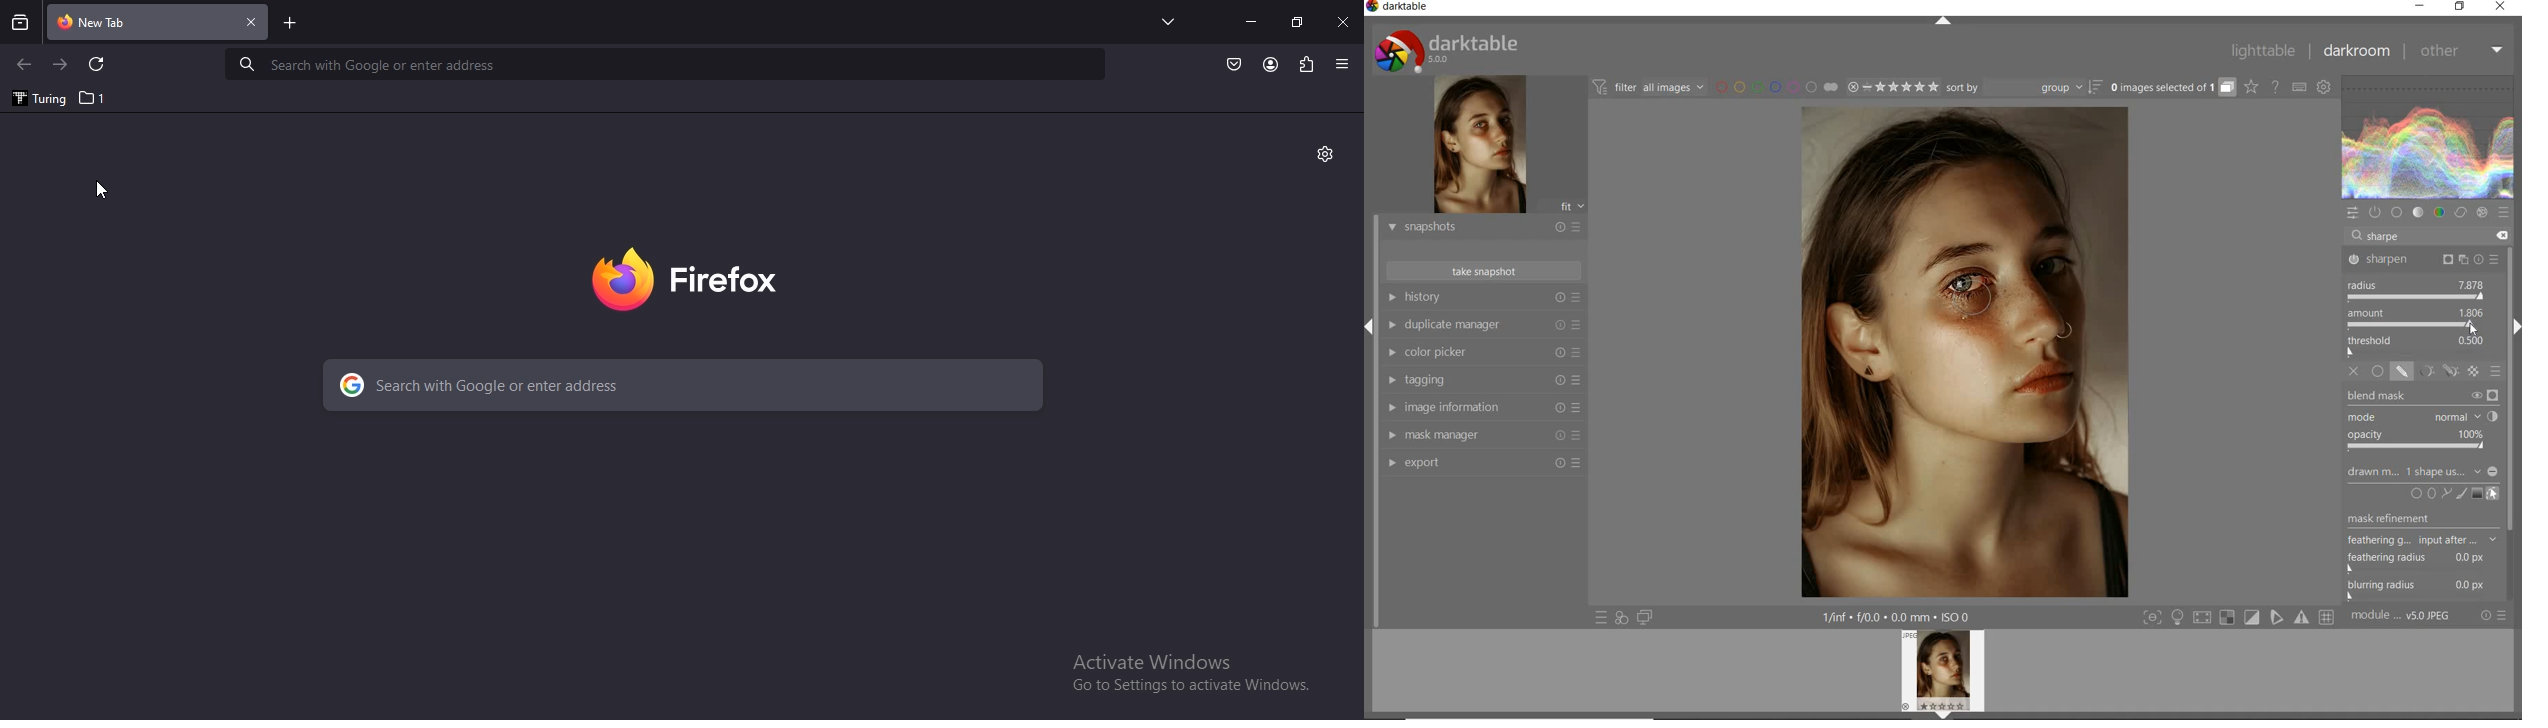 This screenshot has height=728, width=2548. Describe the element at coordinates (2239, 617) in the screenshot. I see `toggle modes` at that location.